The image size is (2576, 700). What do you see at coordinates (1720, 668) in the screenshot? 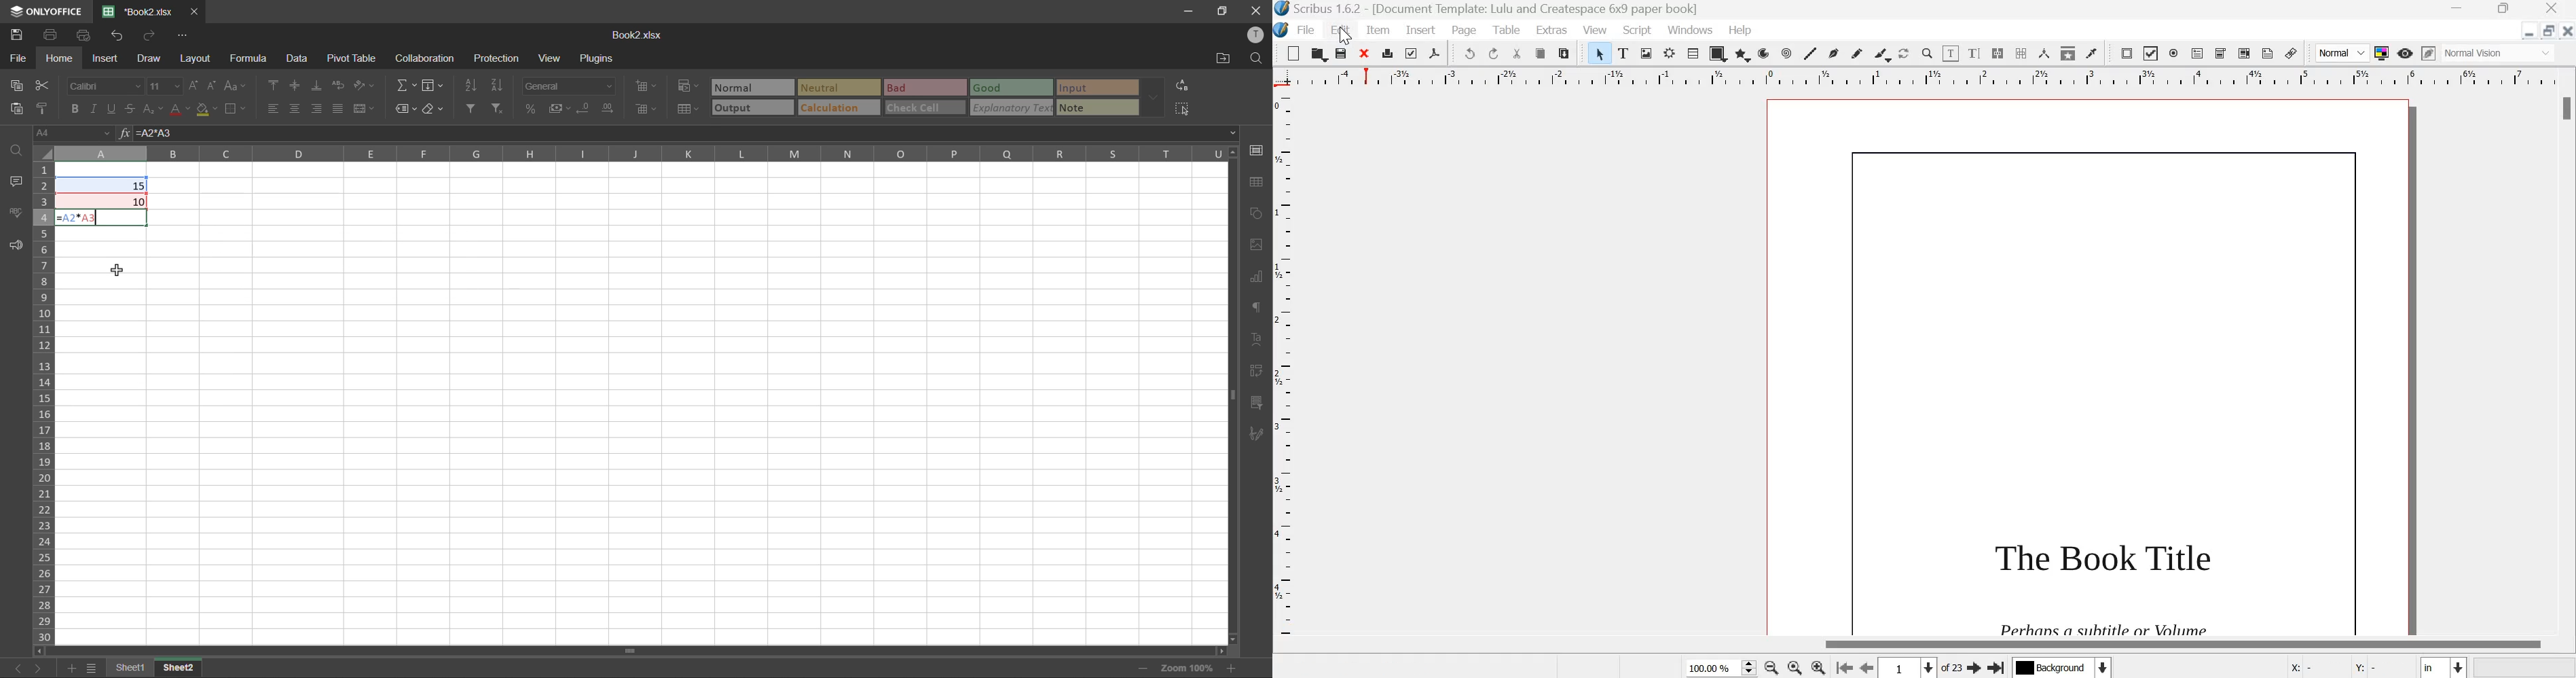
I see `current zoom level` at bounding box center [1720, 668].